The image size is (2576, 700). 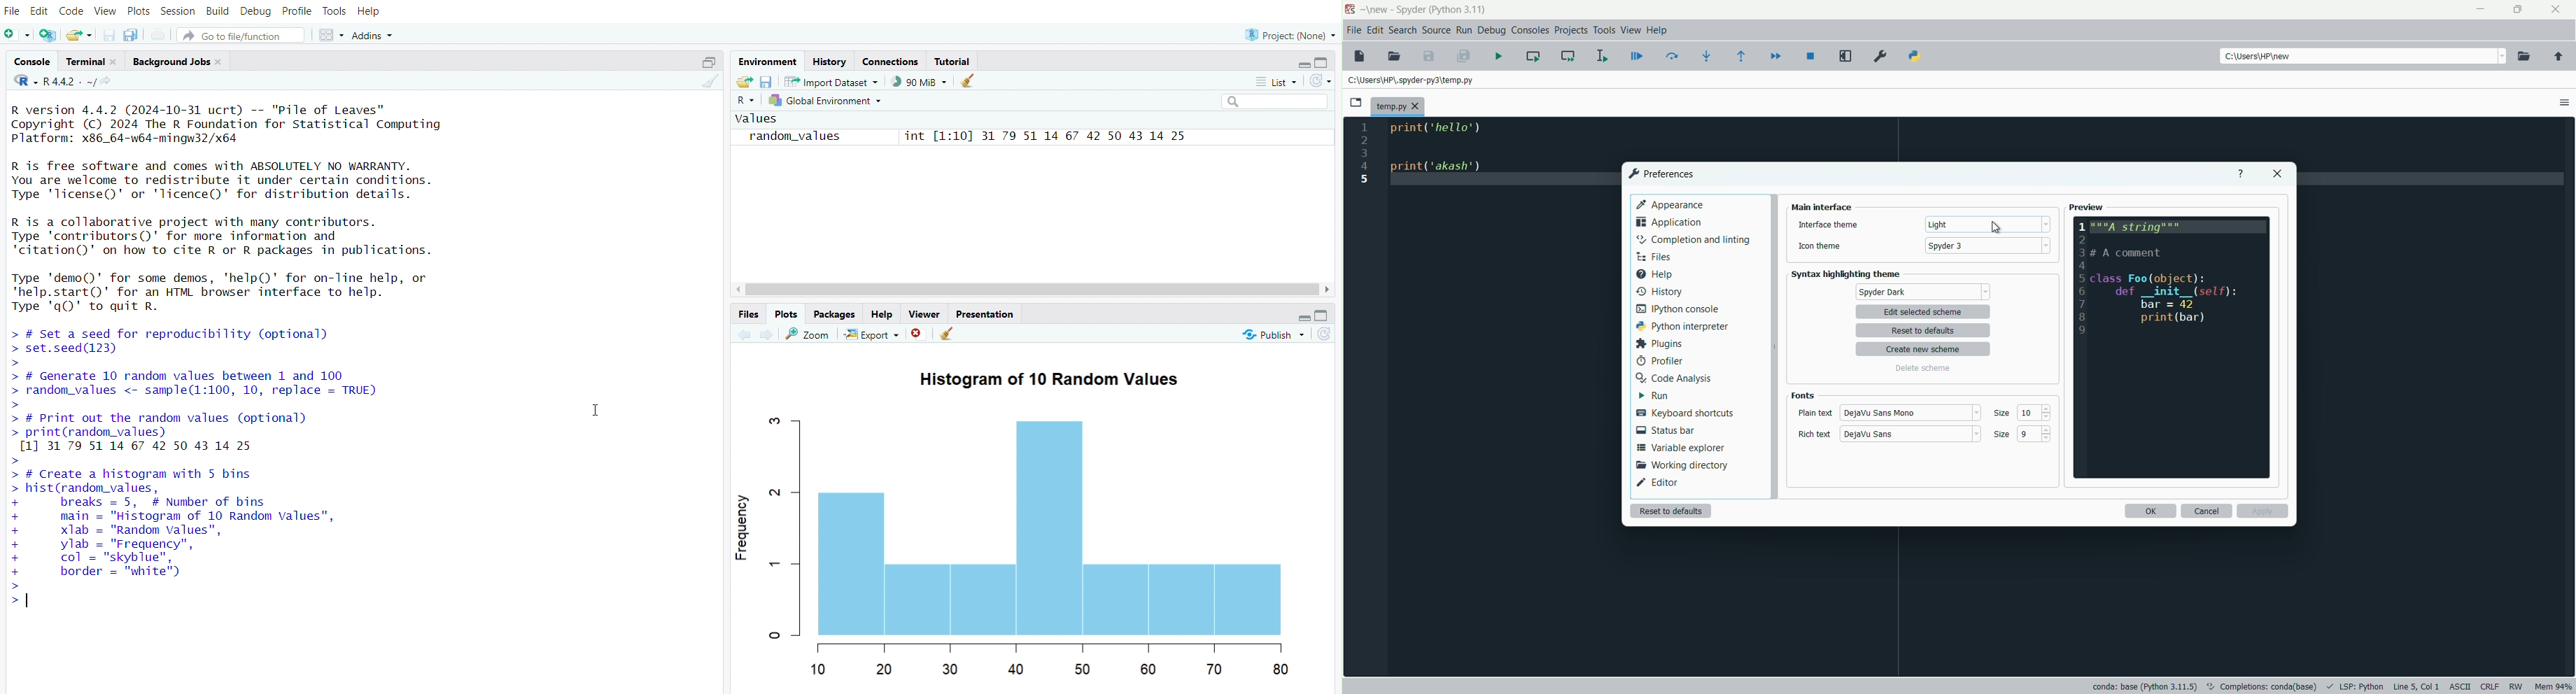 What do you see at coordinates (1274, 336) in the screenshot?
I see `publish` at bounding box center [1274, 336].